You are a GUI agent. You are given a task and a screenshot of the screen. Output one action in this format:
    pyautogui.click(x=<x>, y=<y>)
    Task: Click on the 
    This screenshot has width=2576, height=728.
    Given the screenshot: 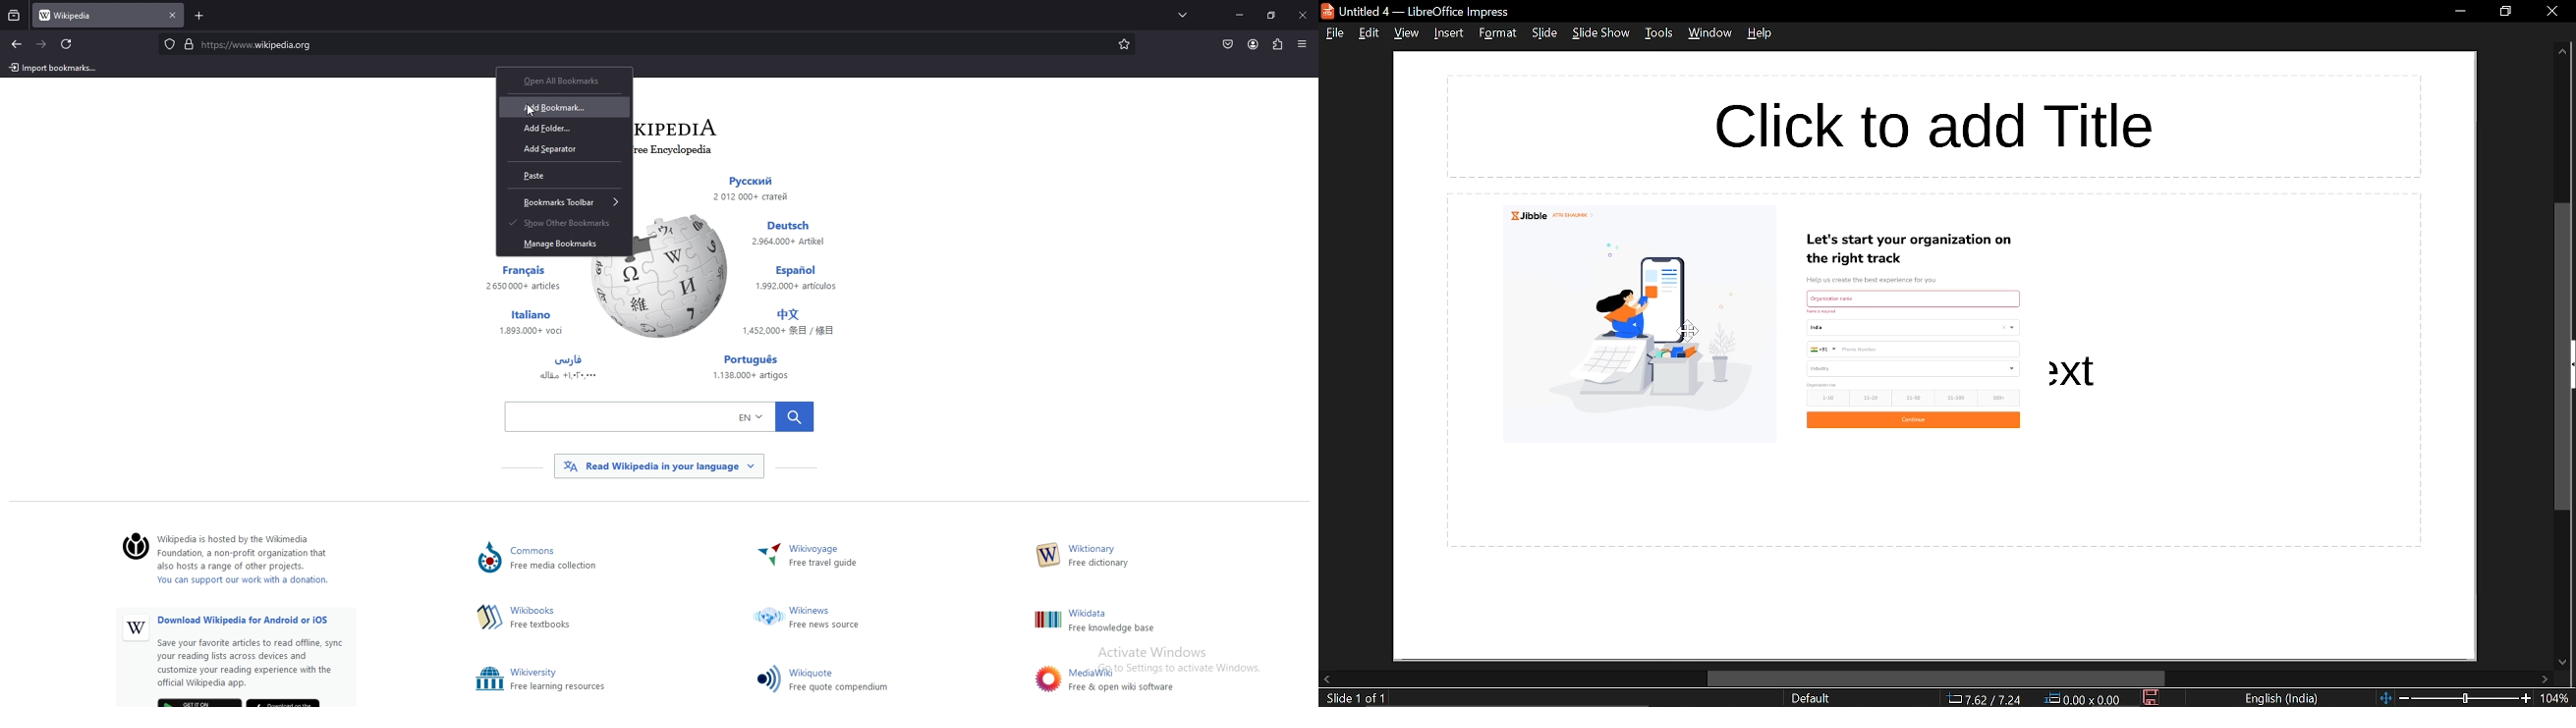 What is the action you would take?
    pyautogui.click(x=1124, y=621)
    